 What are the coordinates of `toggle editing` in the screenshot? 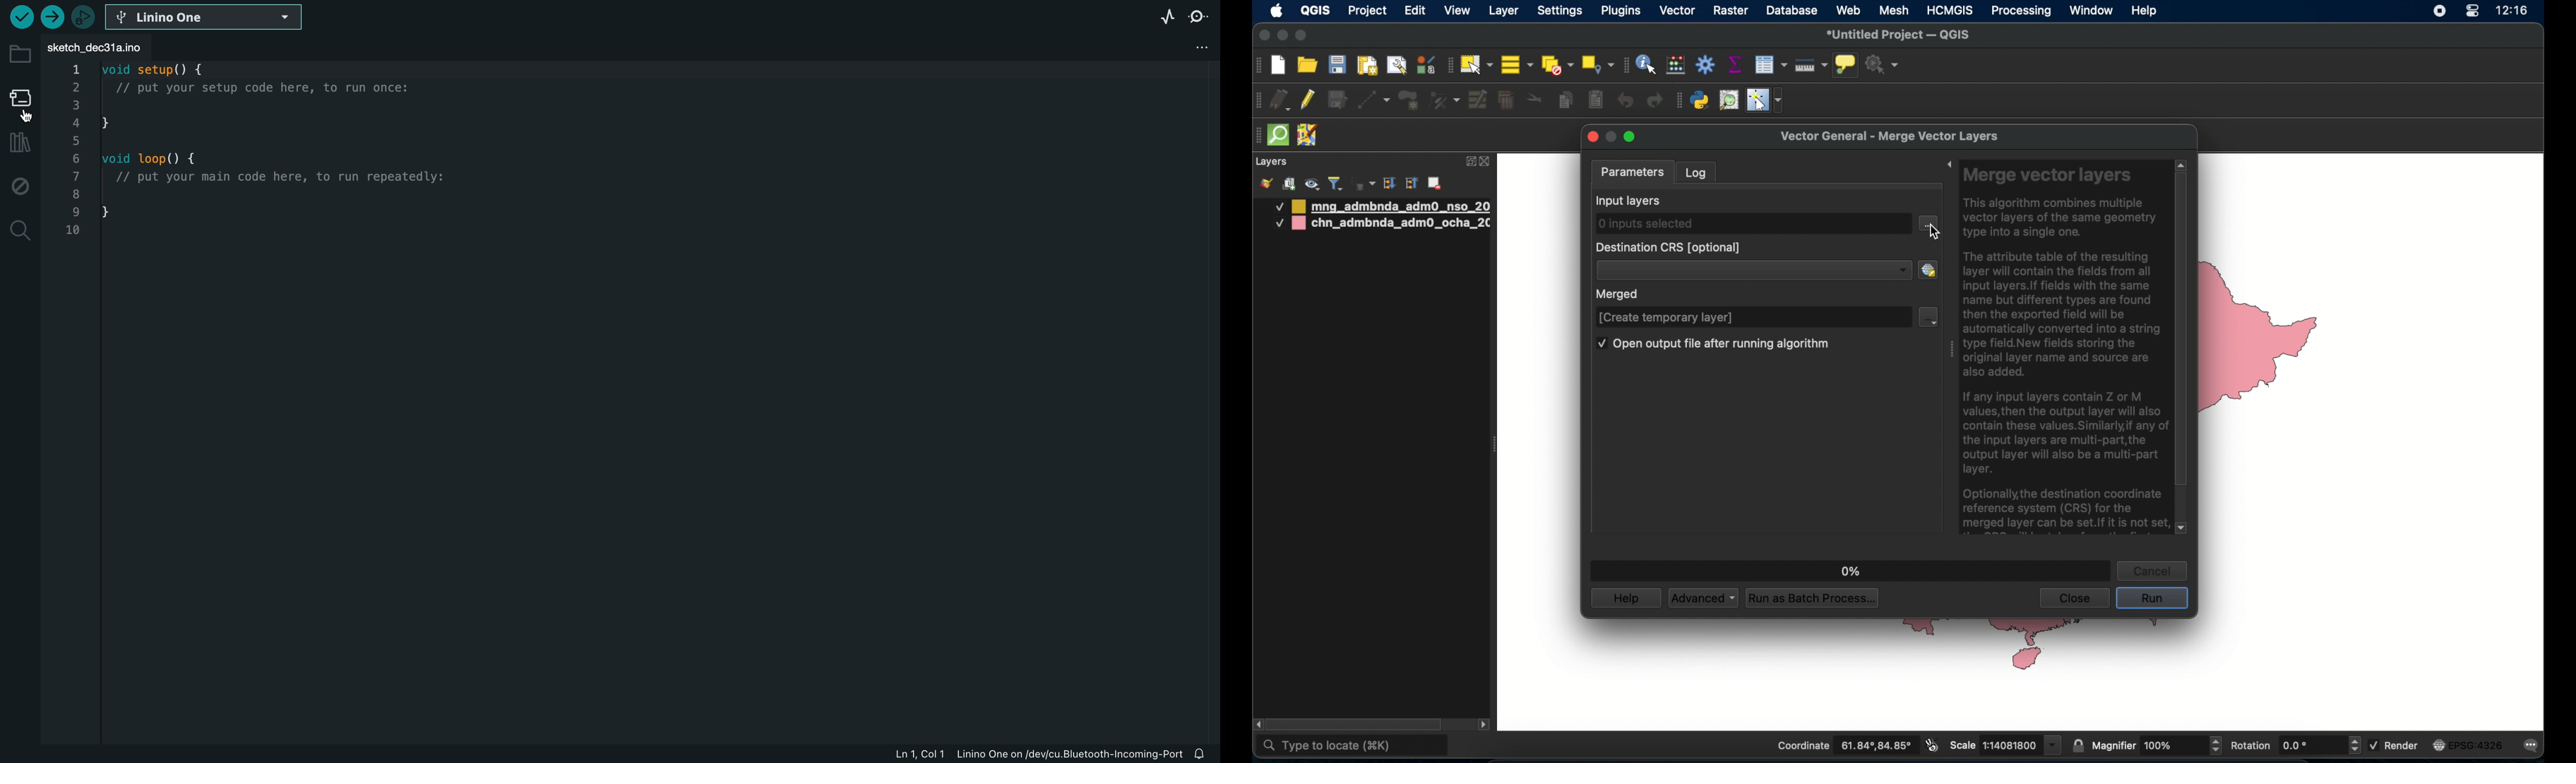 It's located at (1308, 100).